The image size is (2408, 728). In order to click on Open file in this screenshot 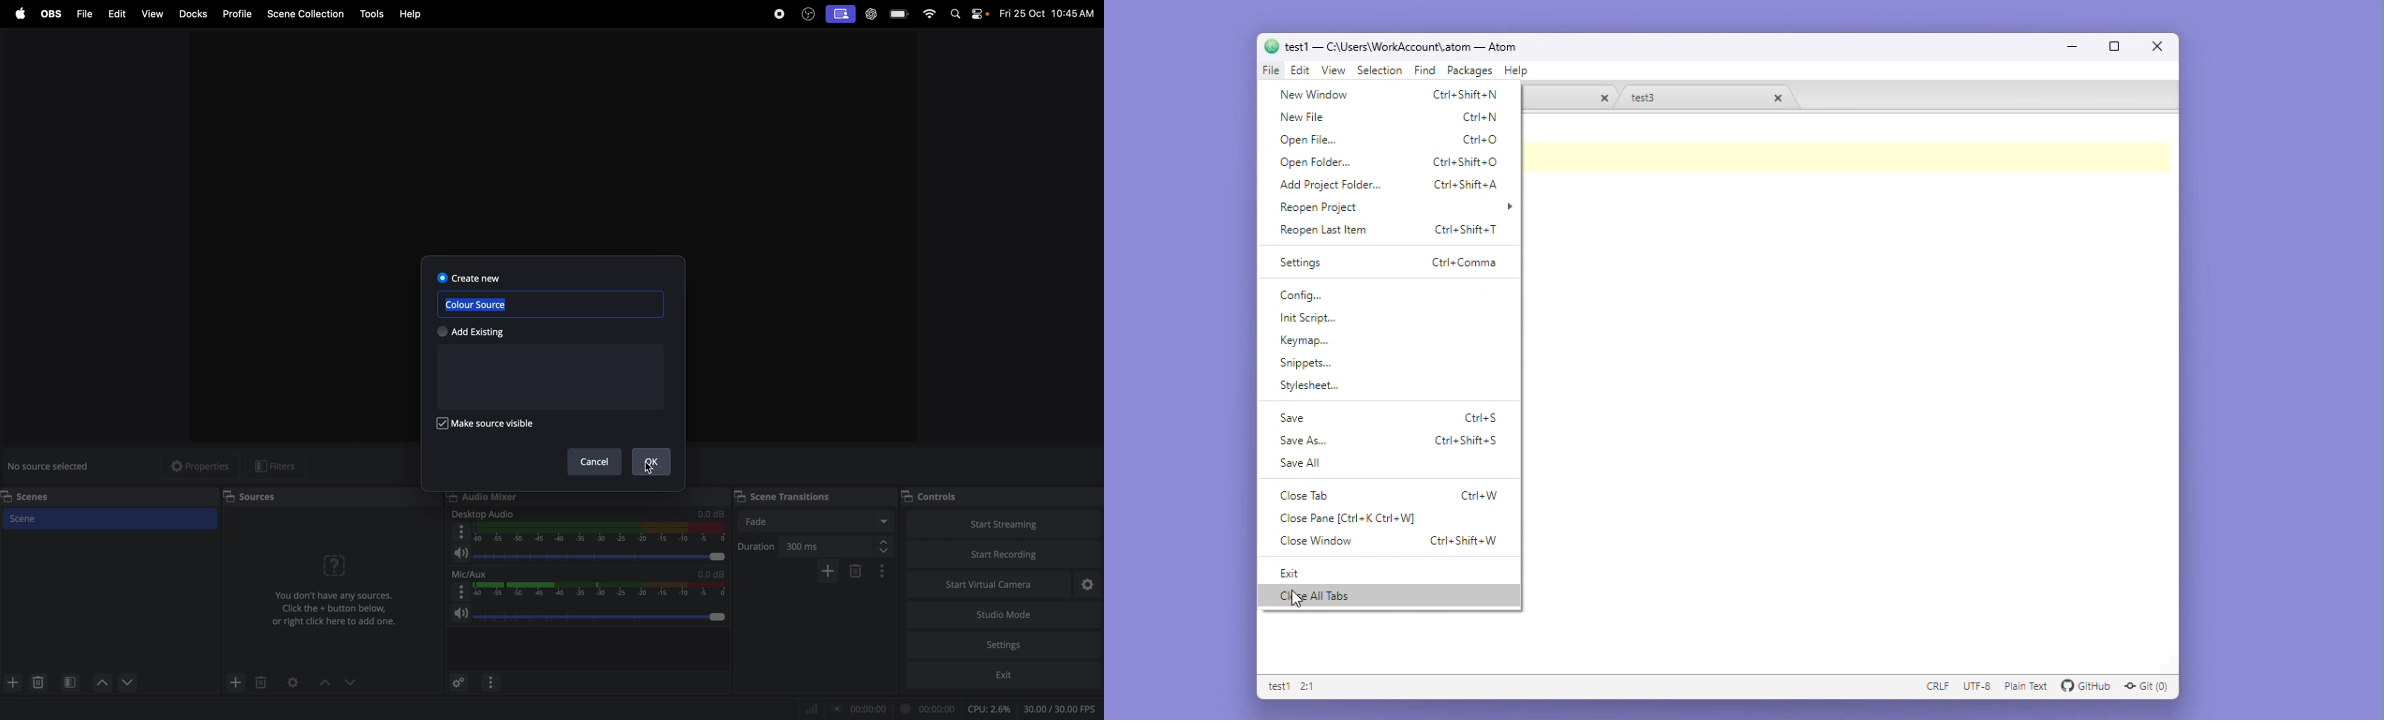, I will do `click(1317, 141)`.